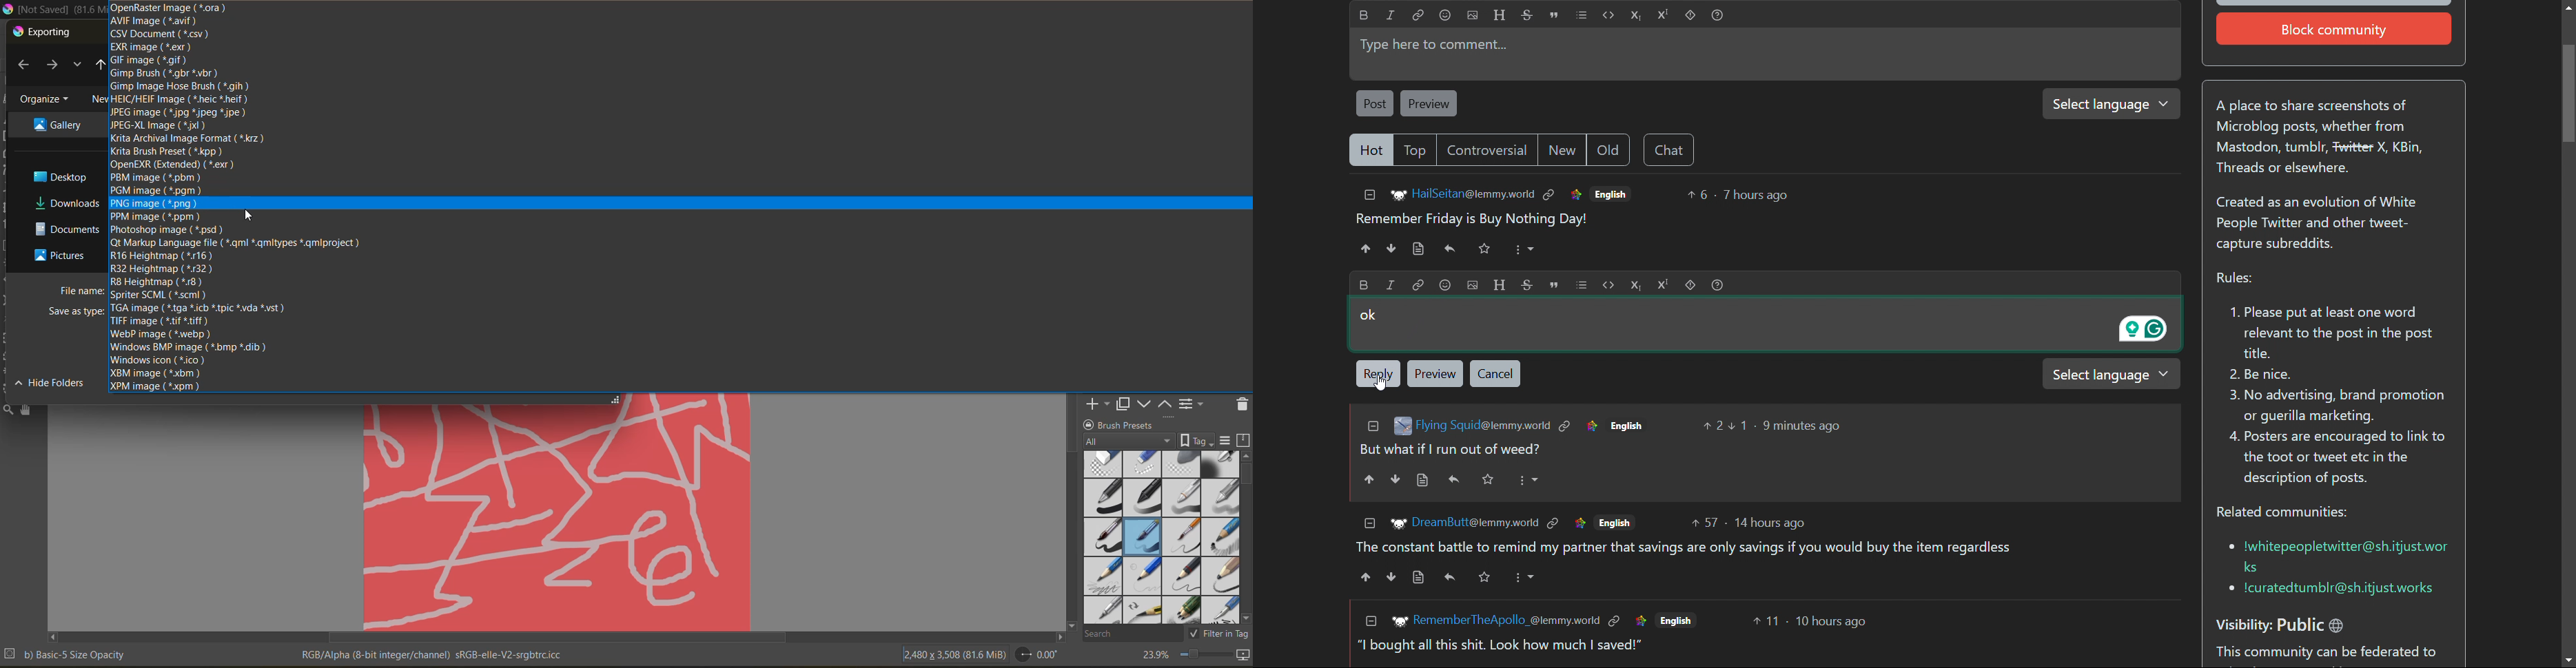 The height and width of the screenshot is (672, 2576). Describe the element at coordinates (1428, 103) in the screenshot. I see `preview` at that location.